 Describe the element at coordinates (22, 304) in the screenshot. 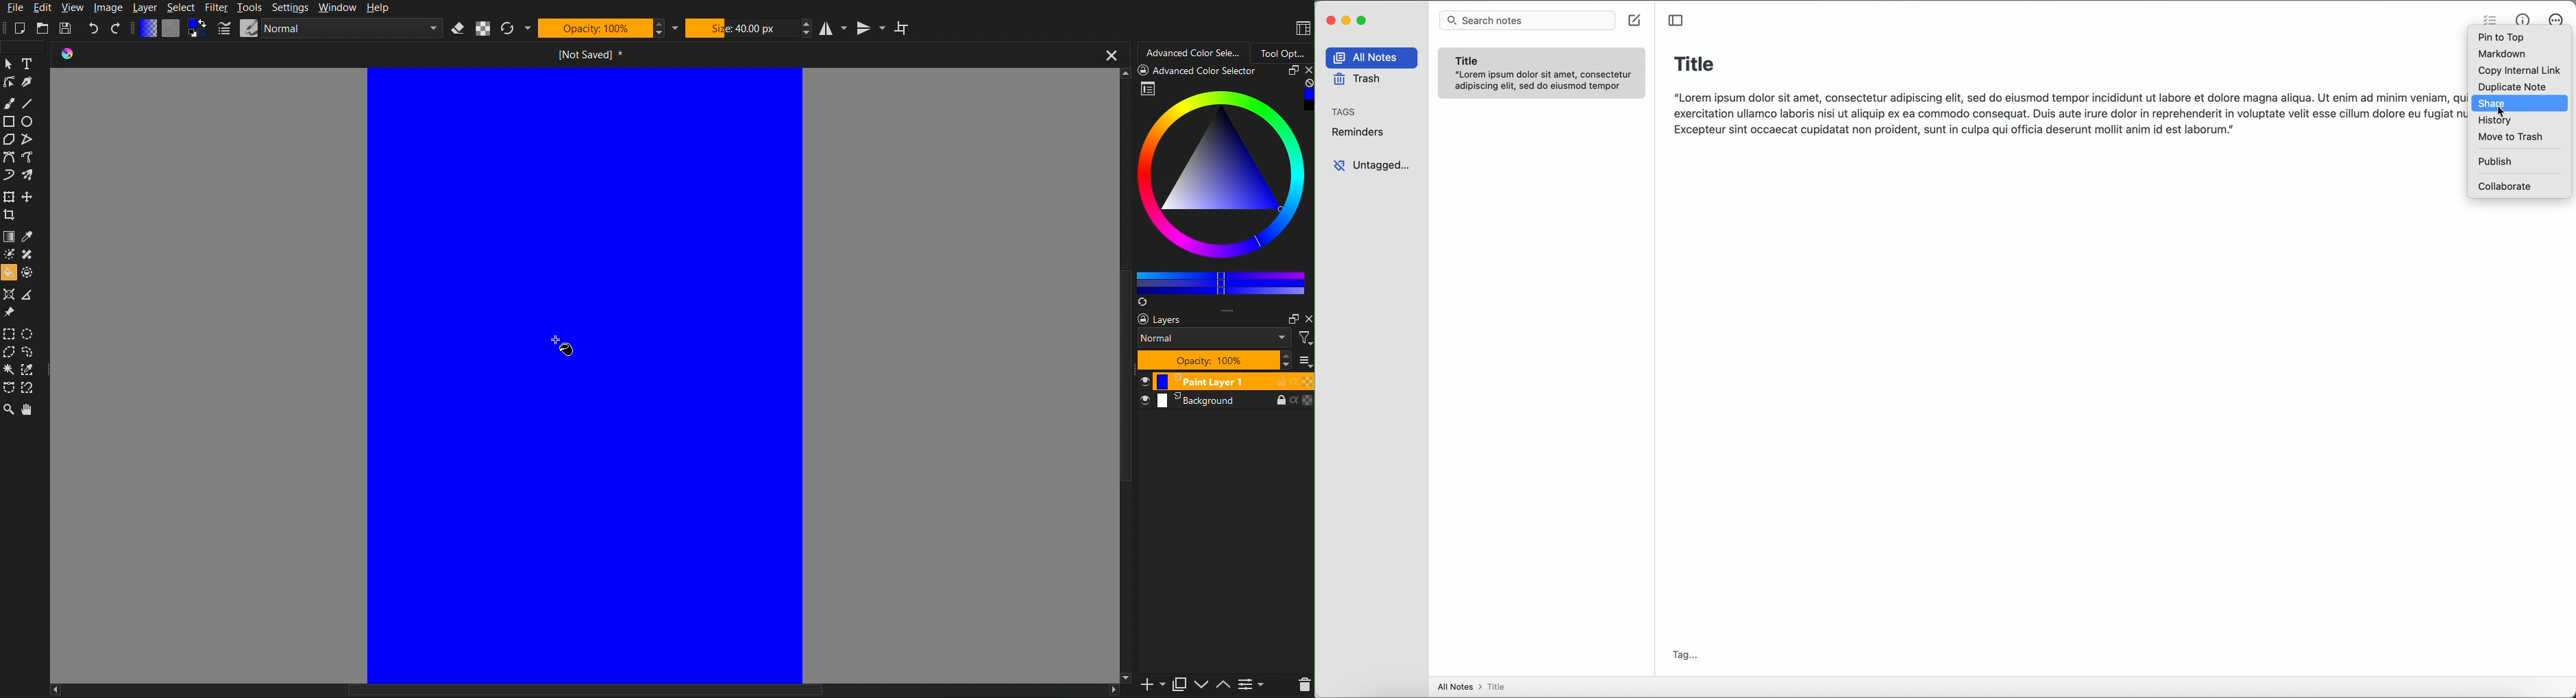

I see `Ruler Tools` at that location.